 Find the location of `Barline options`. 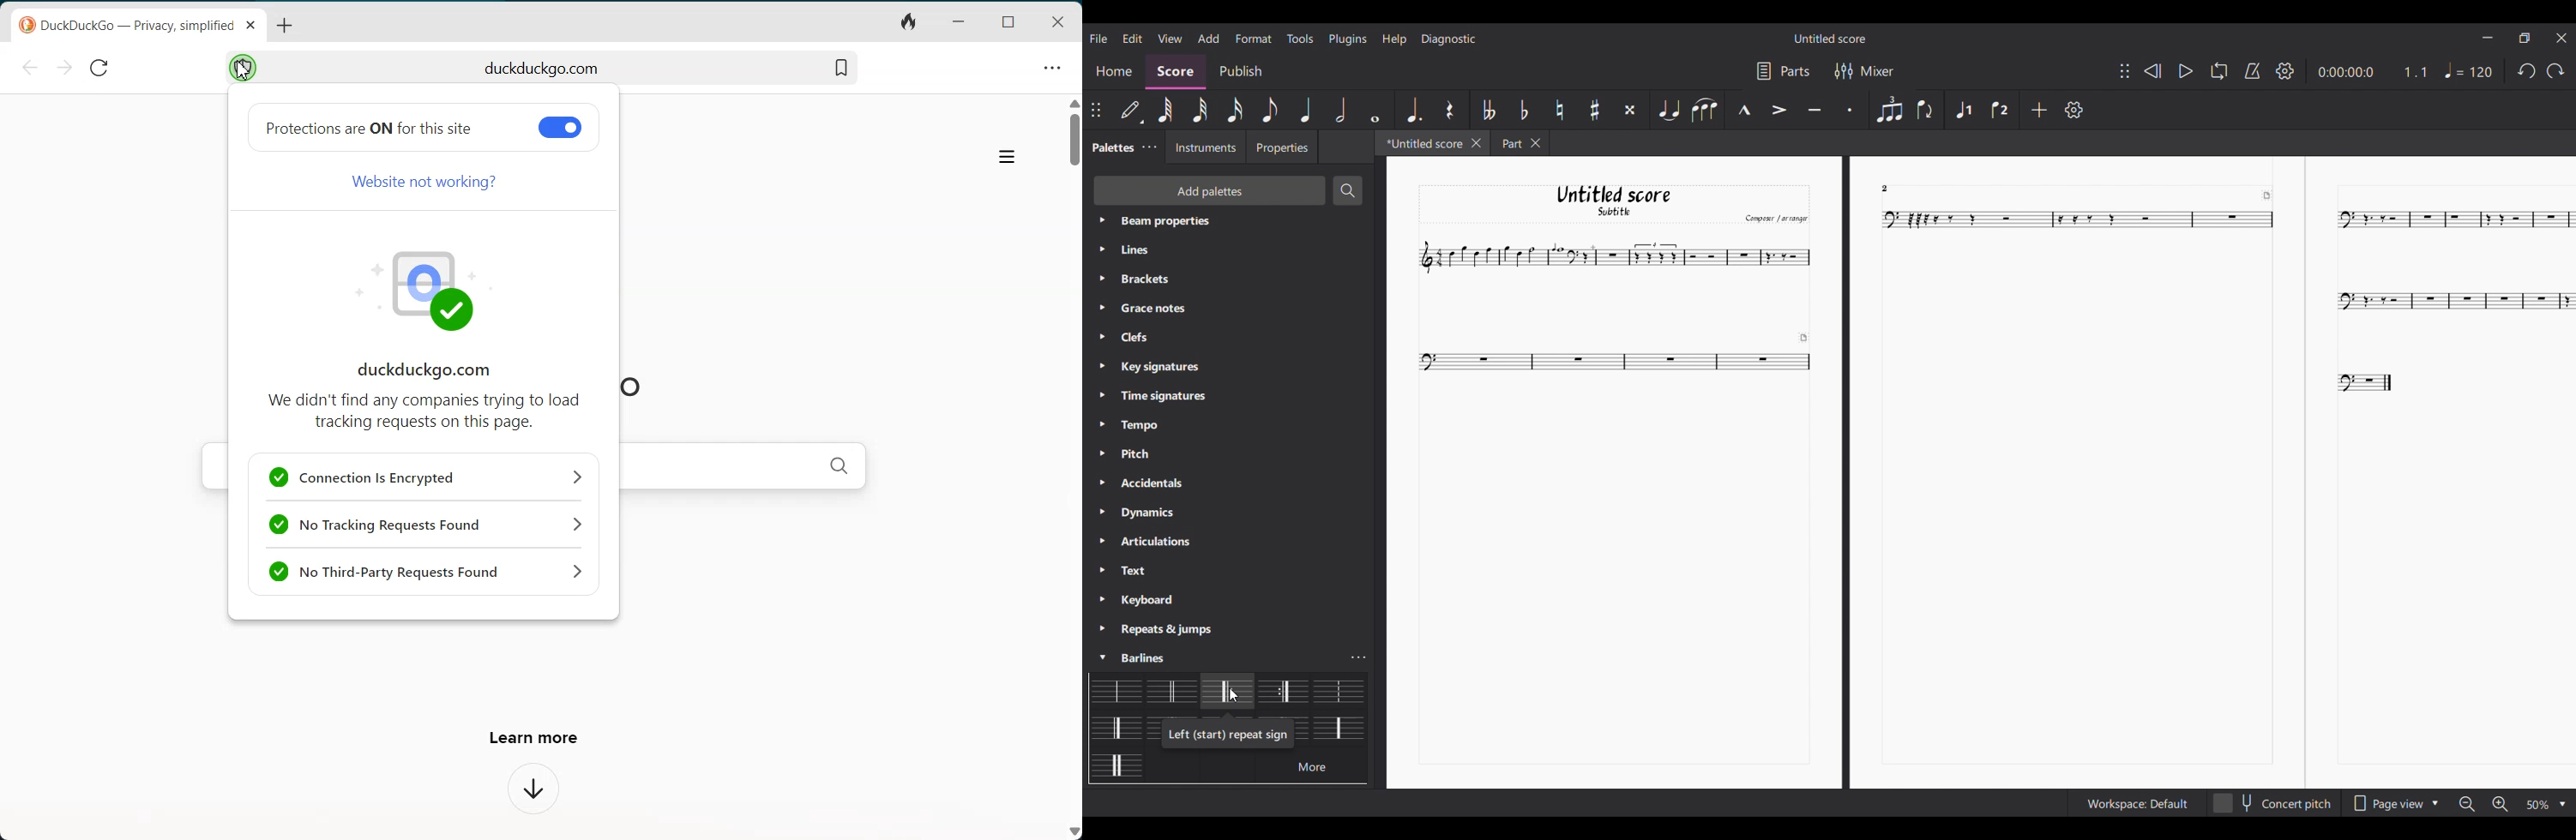

Barline options is located at coordinates (1334, 726).